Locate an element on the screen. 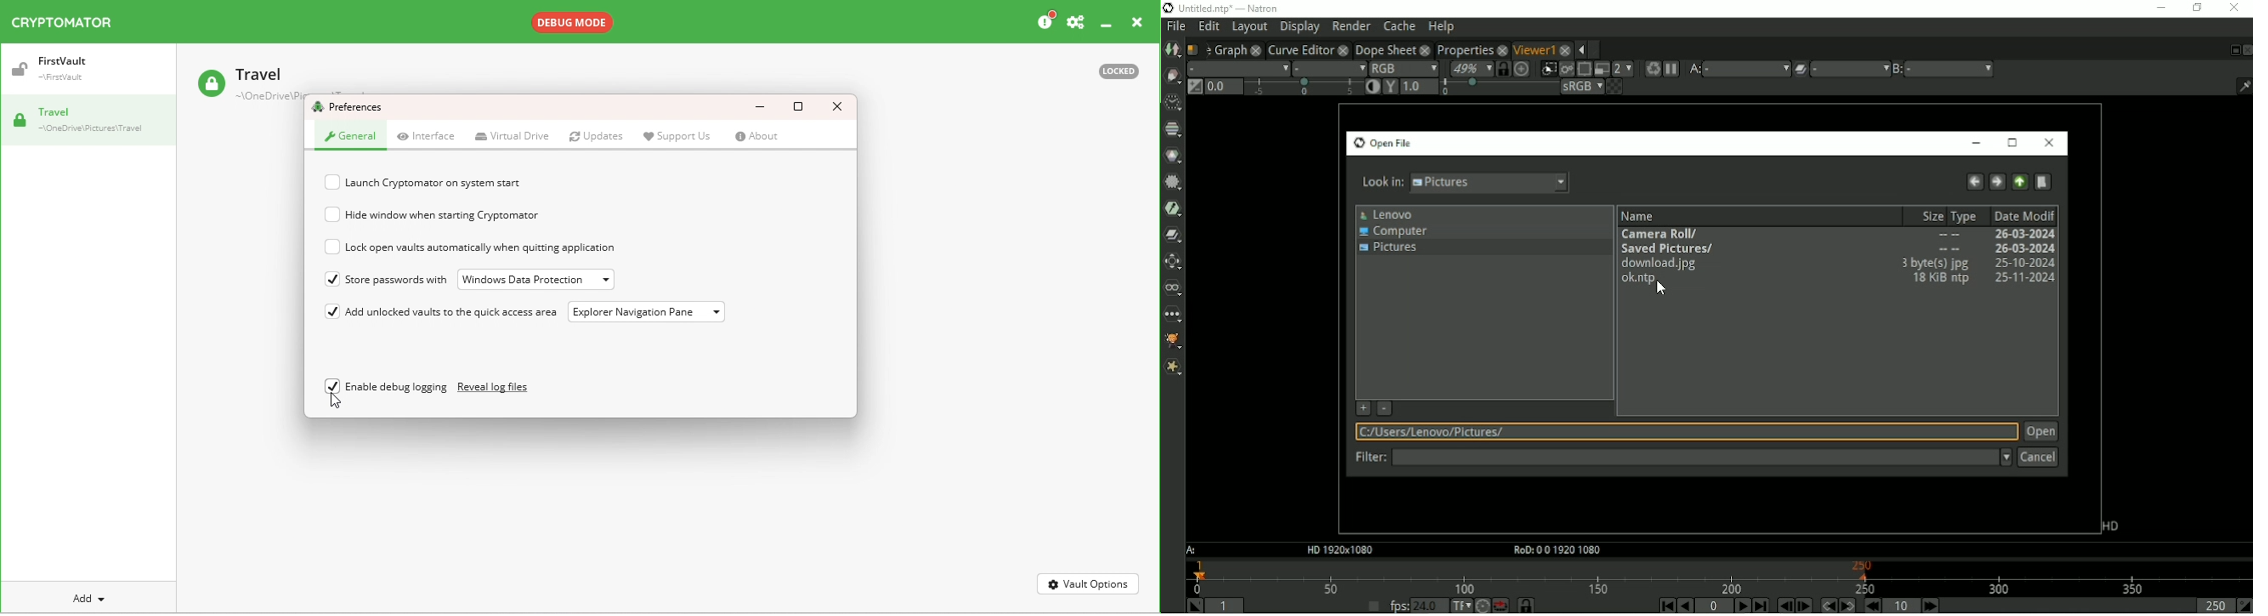 The width and height of the screenshot is (2268, 616). checkbox is located at coordinates (333, 313).